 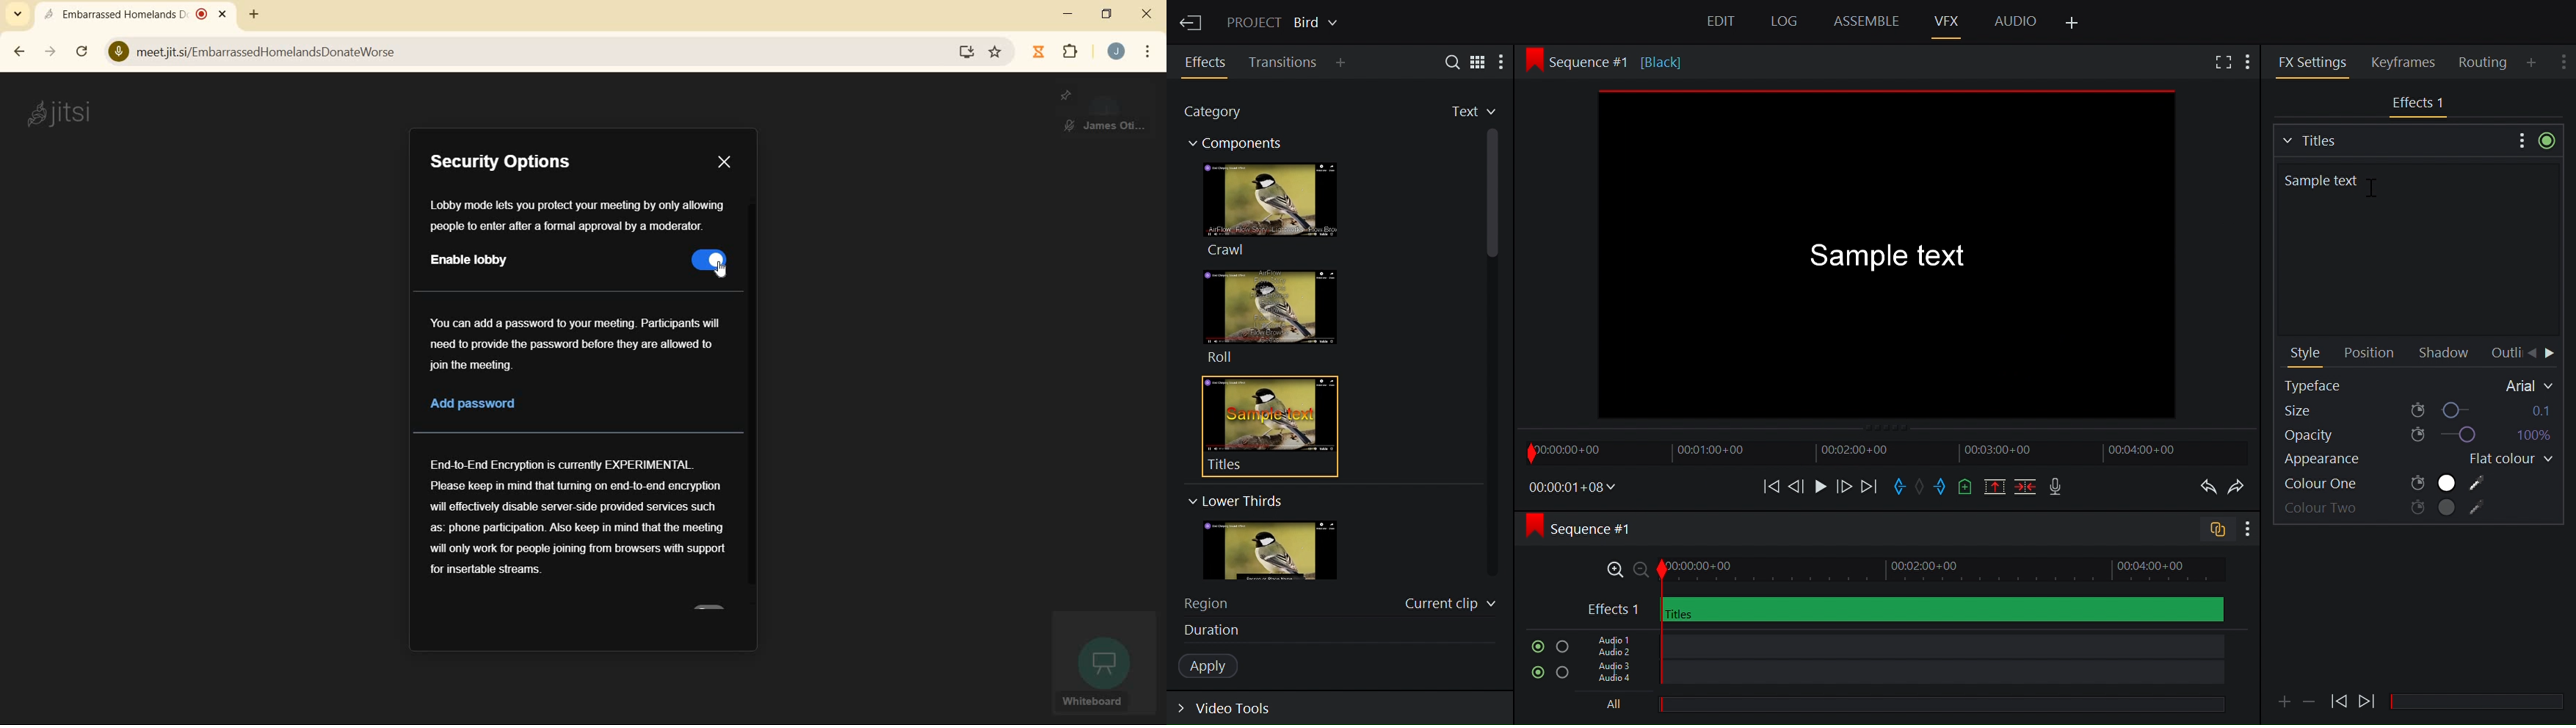 What do you see at coordinates (1562, 647) in the screenshot?
I see `Solo this track` at bounding box center [1562, 647].